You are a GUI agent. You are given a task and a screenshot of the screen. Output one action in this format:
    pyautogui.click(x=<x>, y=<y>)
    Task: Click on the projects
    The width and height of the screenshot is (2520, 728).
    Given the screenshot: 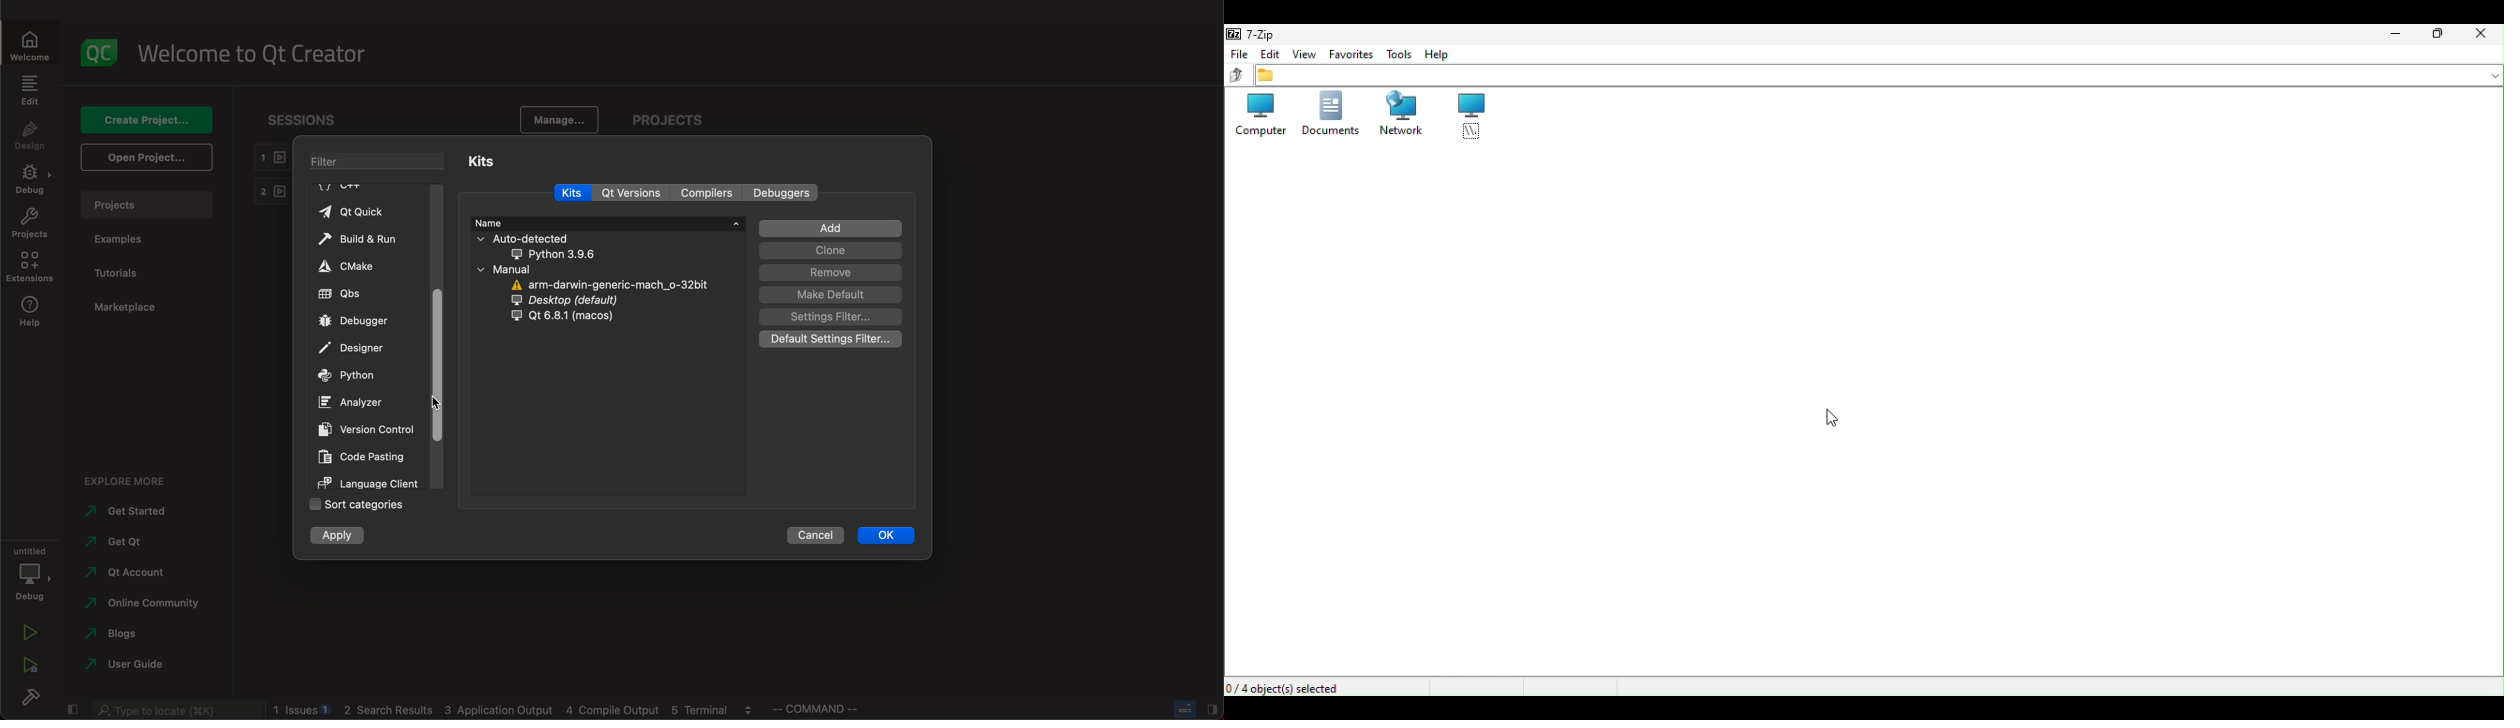 What is the action you would take?
    pyautogui.click(x=668, y=118)
    